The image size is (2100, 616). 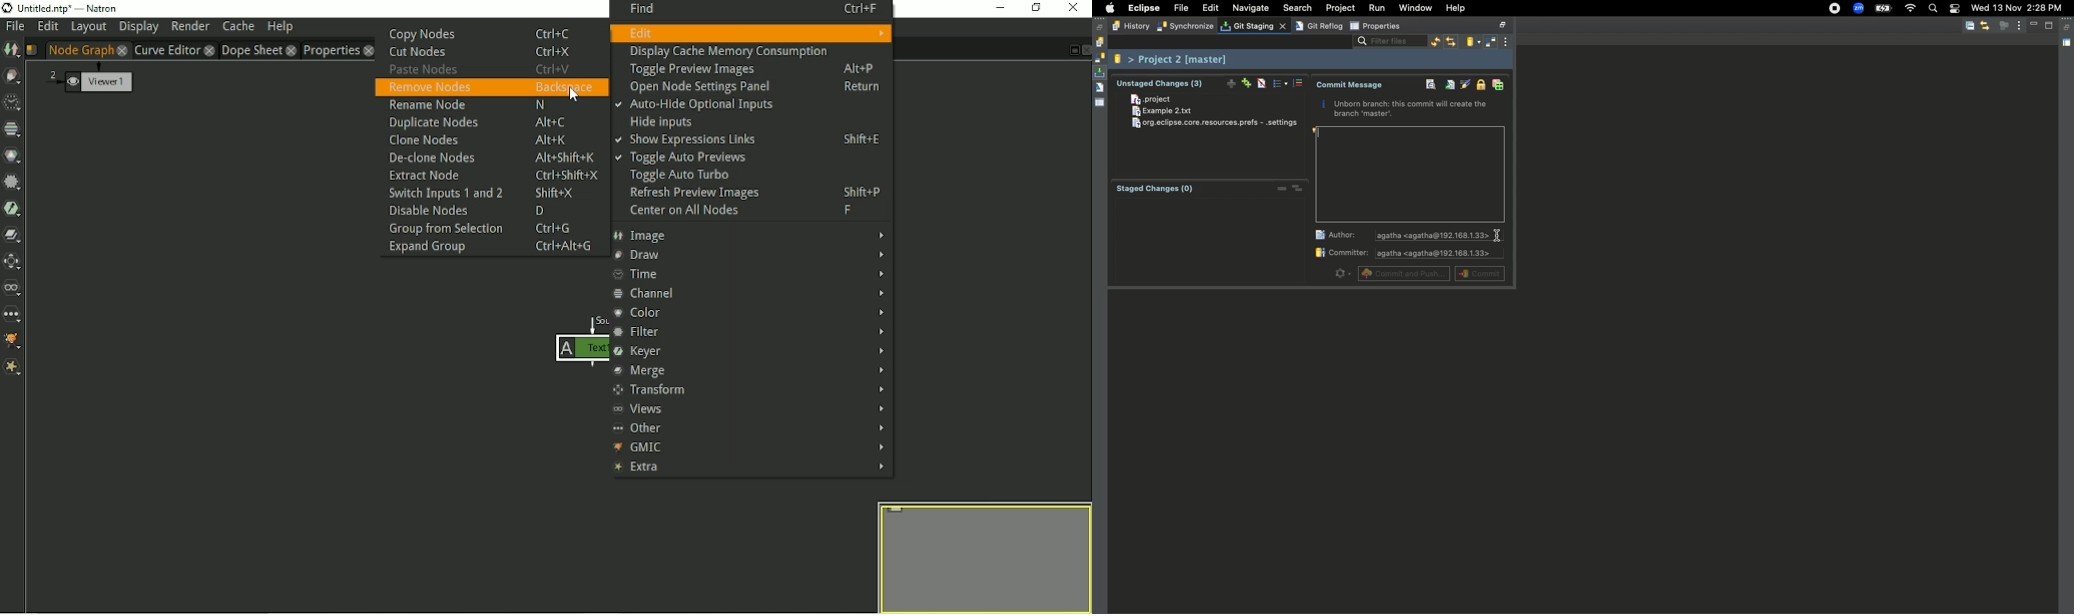 What do you see at coordinates (569, 95) in the screenshot?
I see `Cursor` at bounding box center [569, 95].